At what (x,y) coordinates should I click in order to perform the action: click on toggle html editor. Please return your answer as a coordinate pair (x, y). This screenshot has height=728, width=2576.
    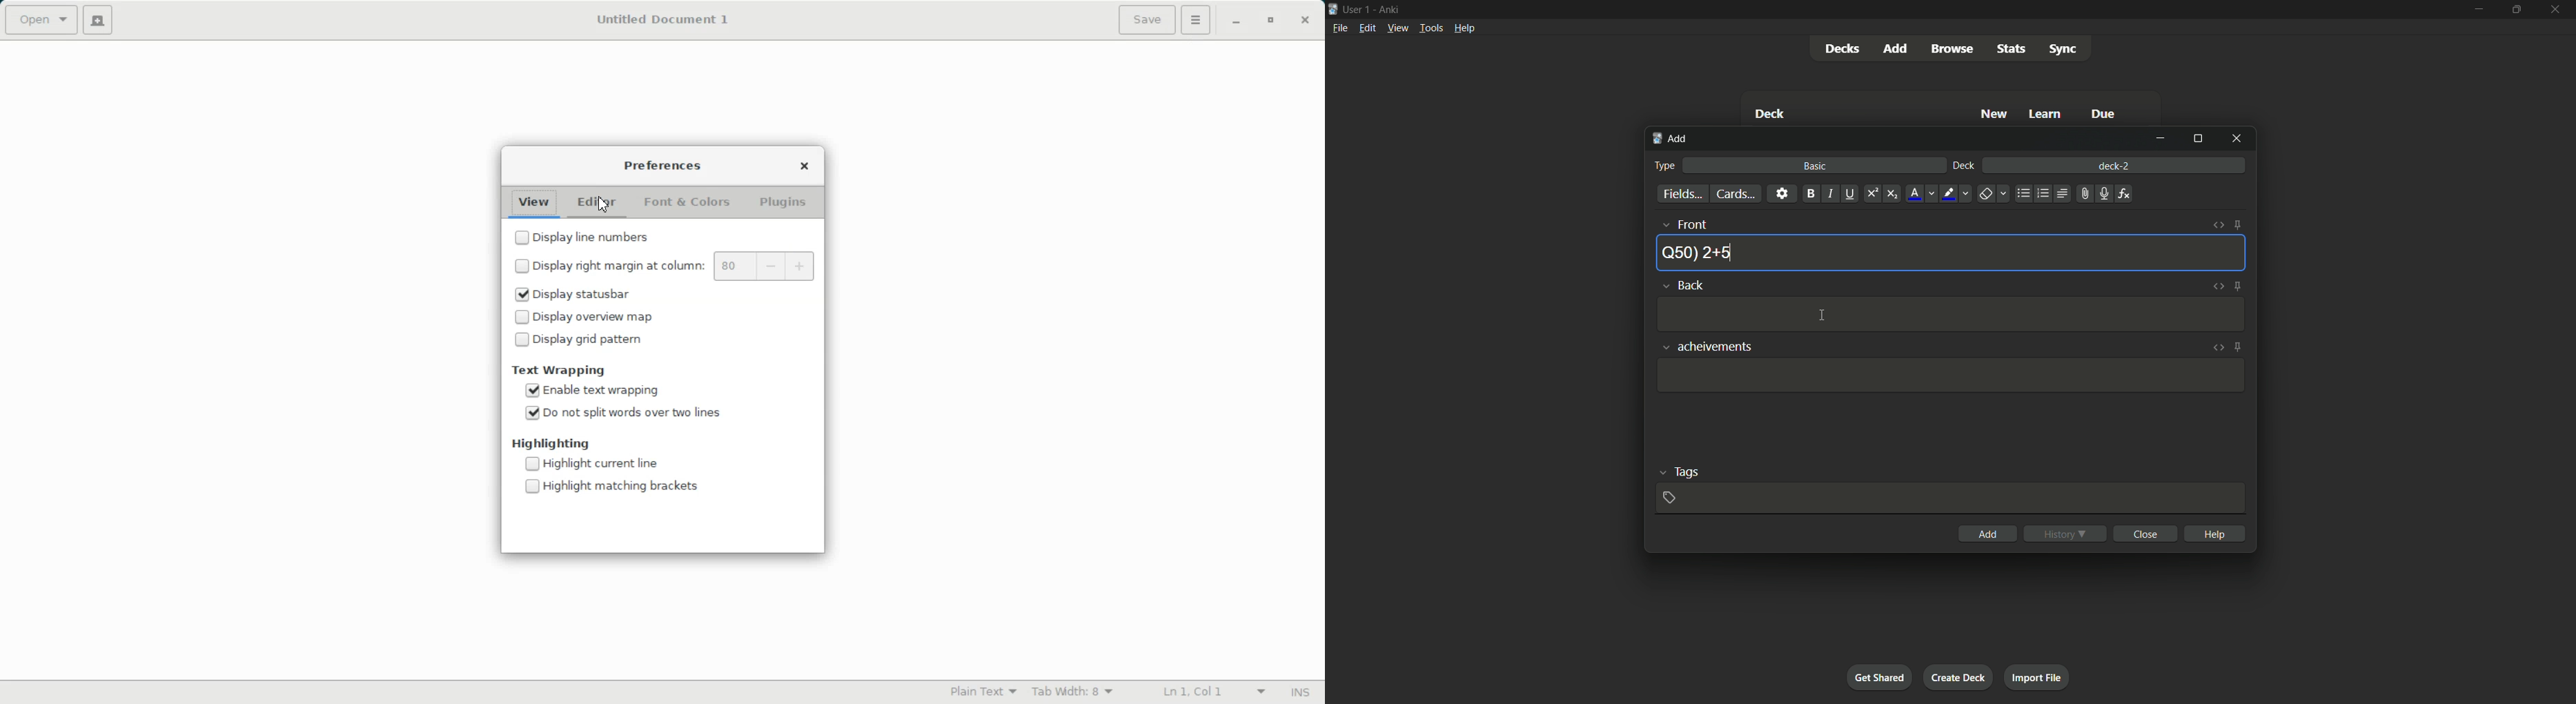
    Looking at the image, I should click on (2216, 286).